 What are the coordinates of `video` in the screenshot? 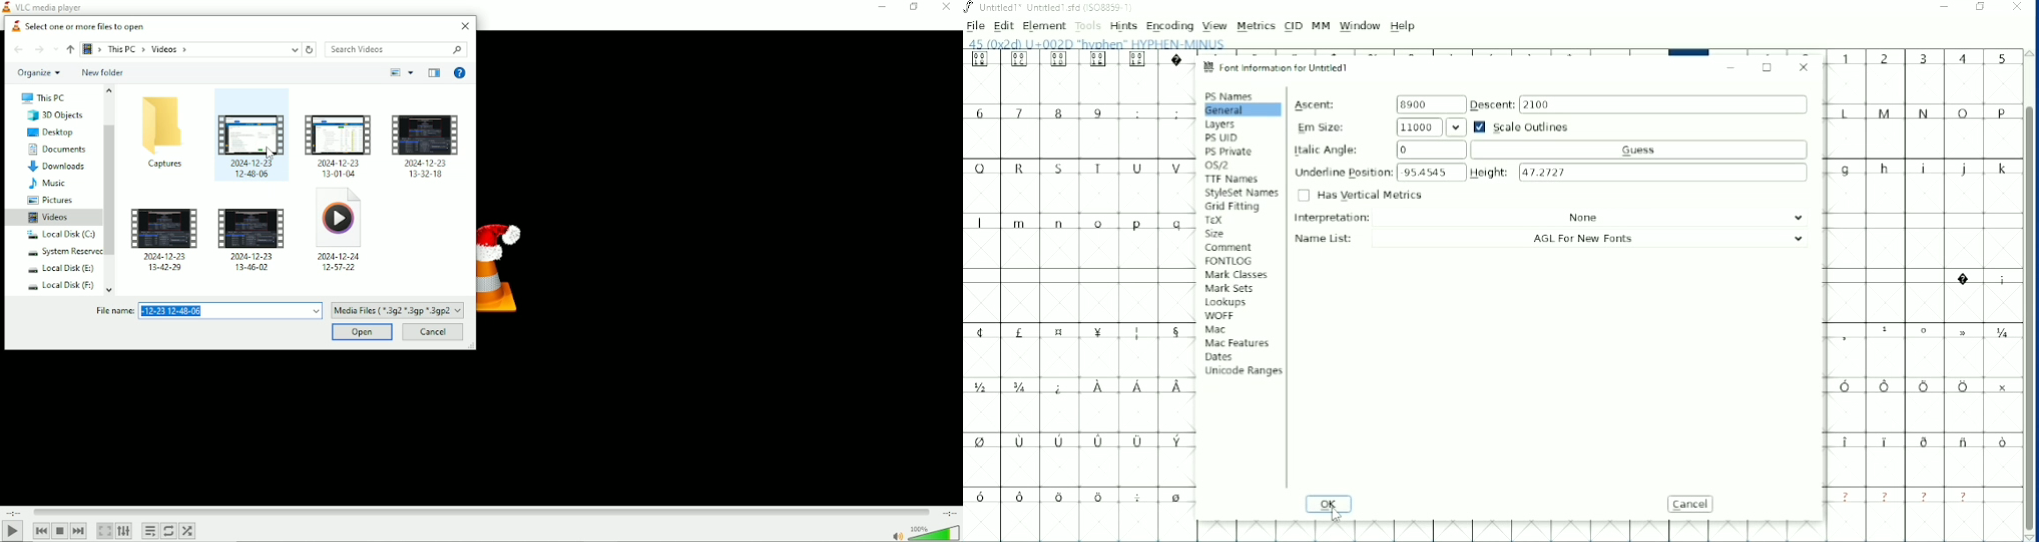 It's located at (166, 239).